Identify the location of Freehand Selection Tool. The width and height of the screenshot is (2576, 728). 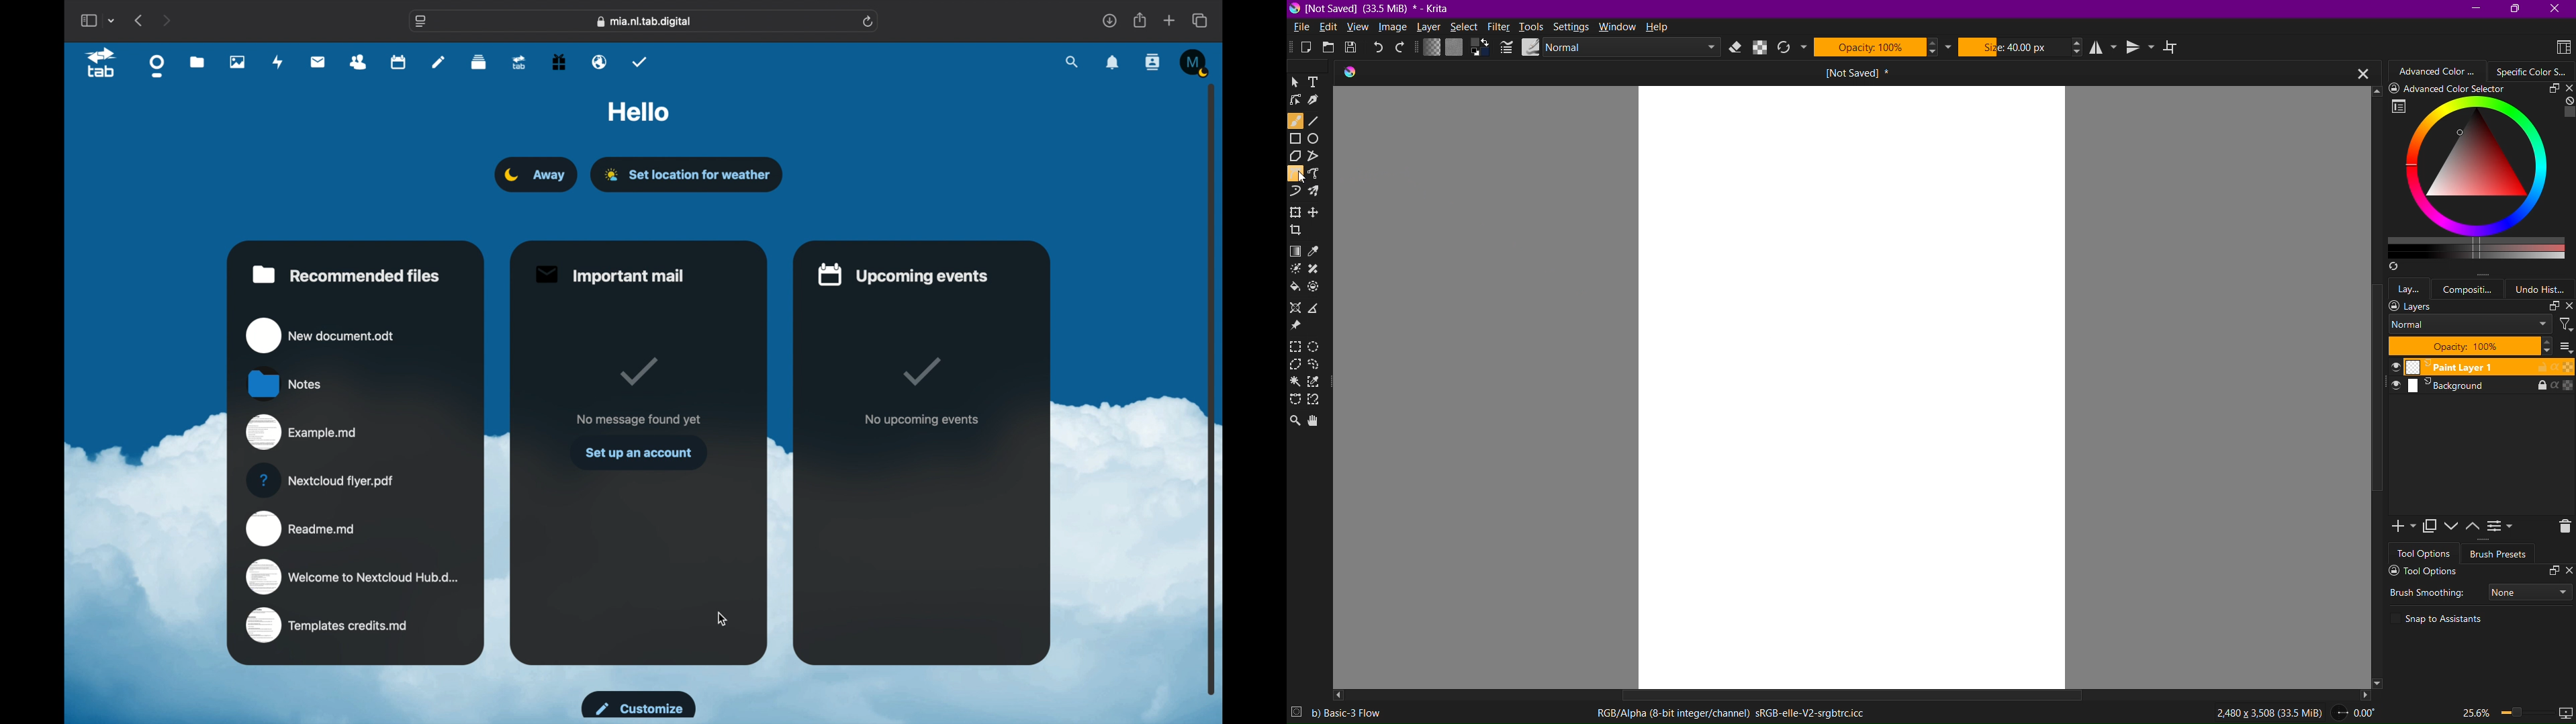
(1319, 367).